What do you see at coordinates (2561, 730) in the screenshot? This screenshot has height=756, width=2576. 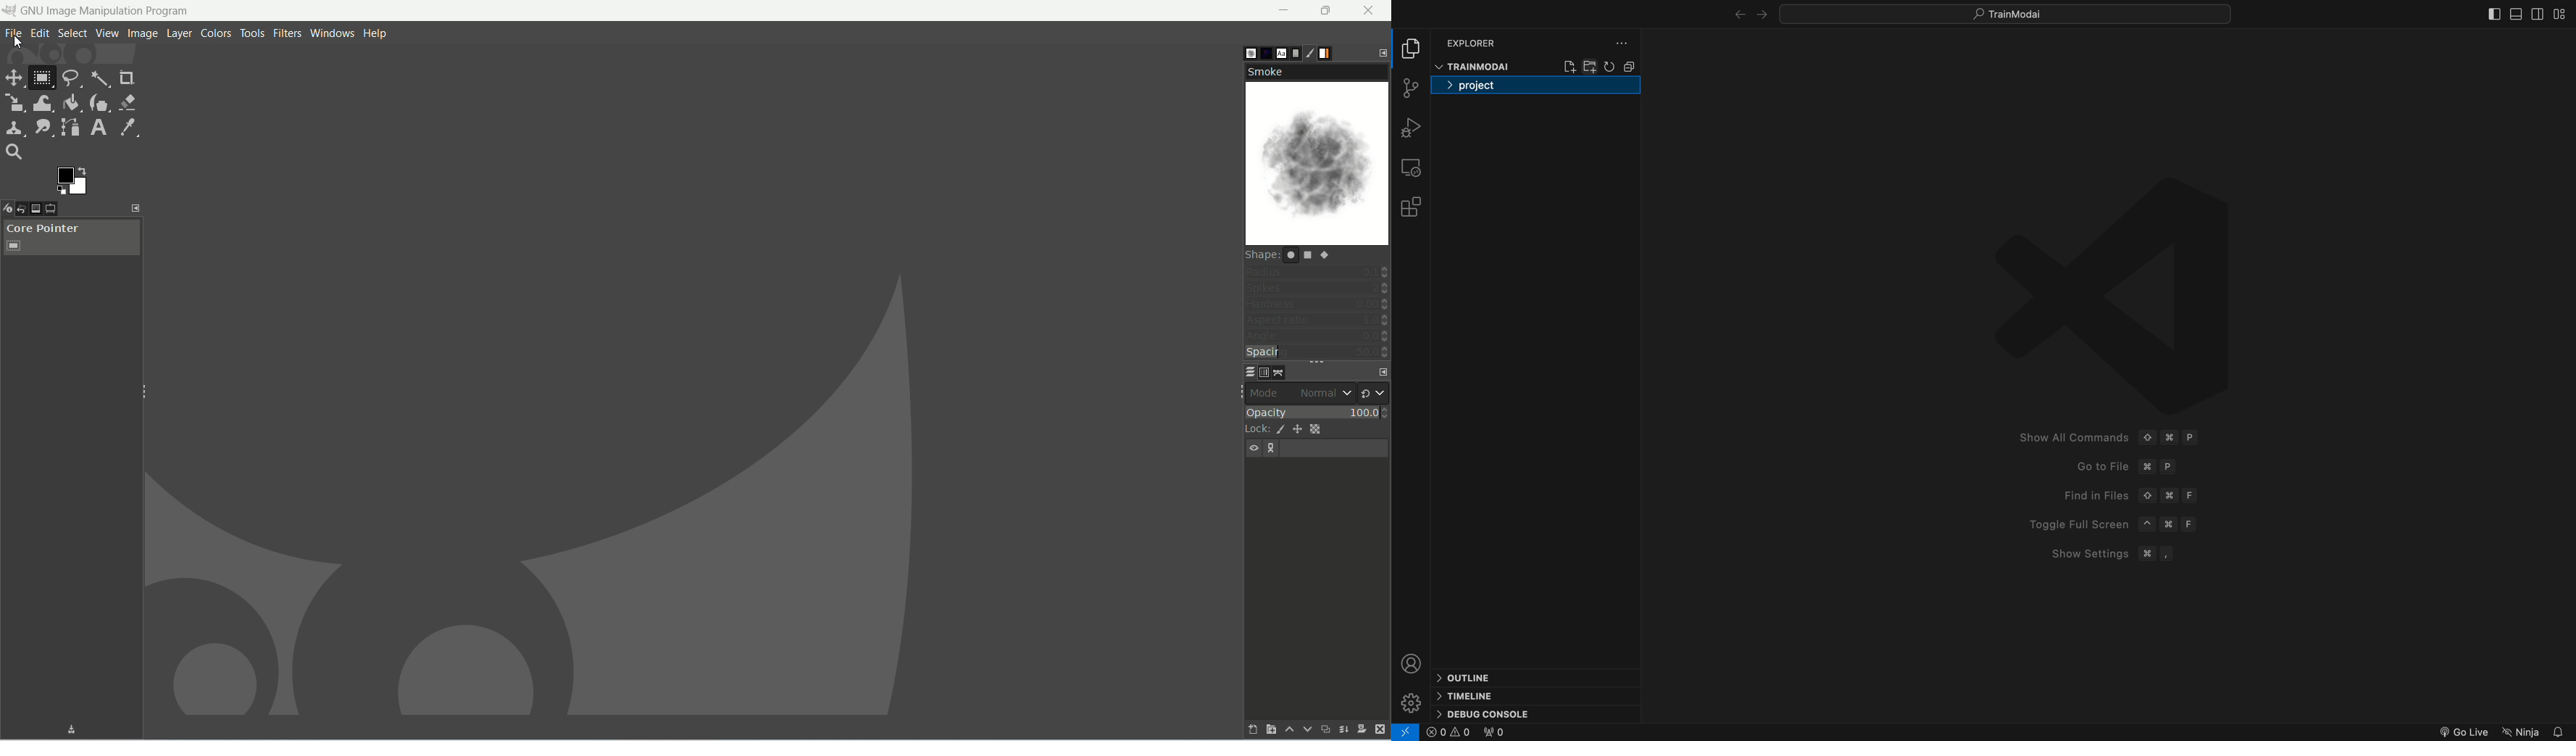 I see `notification` at bounding box center [2561, 730].